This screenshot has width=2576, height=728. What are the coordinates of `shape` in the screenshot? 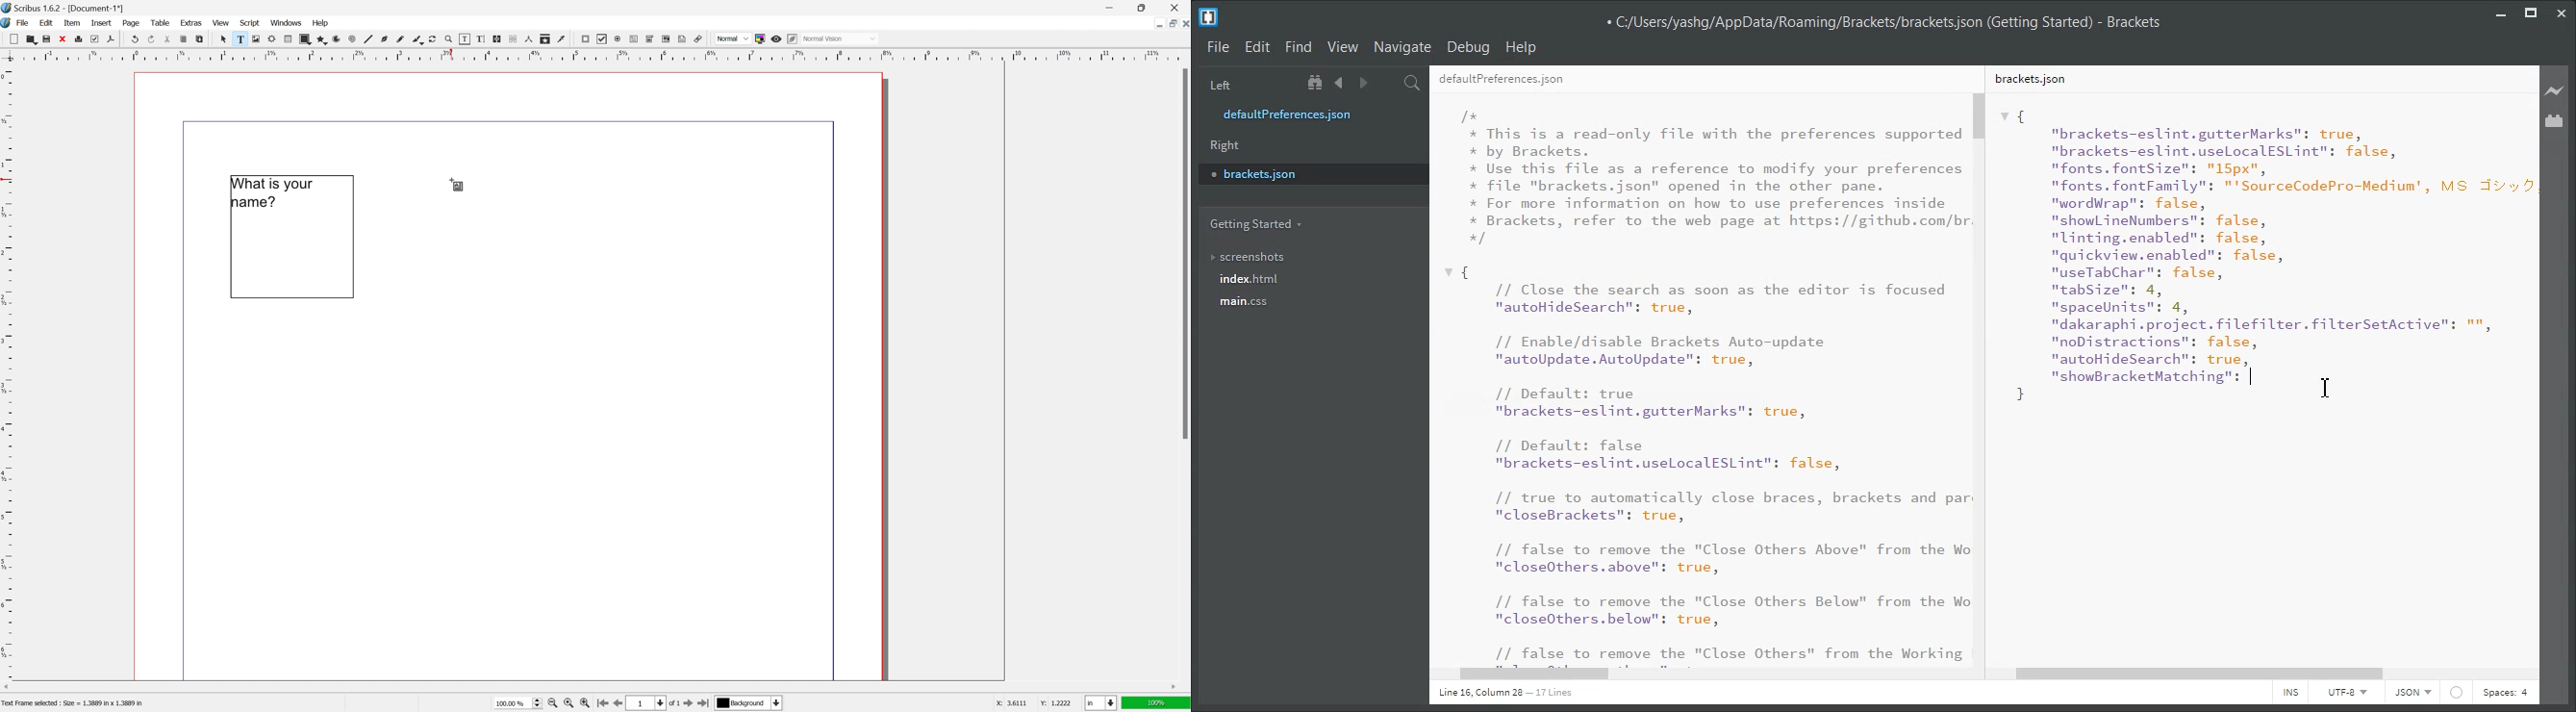 It's located at (305, 40).